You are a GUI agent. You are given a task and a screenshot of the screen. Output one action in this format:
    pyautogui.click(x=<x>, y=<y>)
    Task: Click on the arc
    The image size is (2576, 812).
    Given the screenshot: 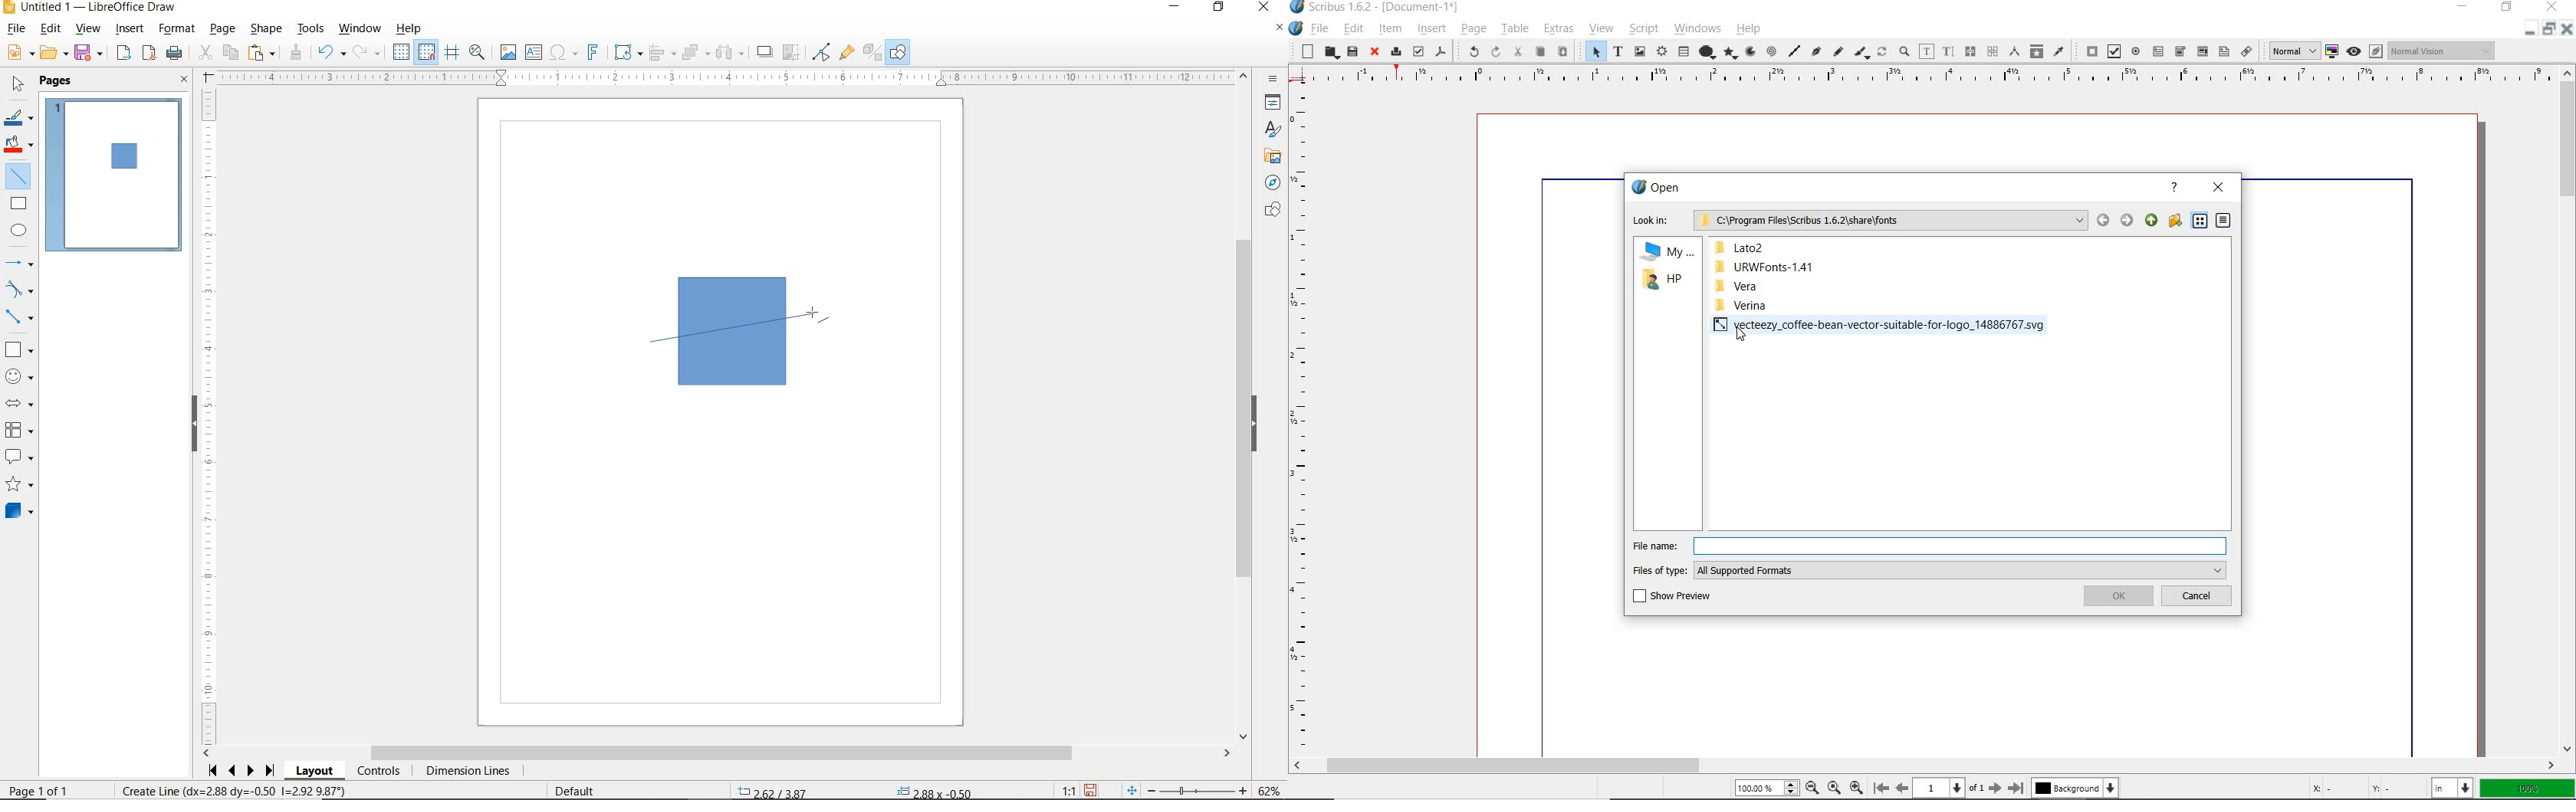 What is the action you would take?
    pyautogui.click(x=1753, y=51)
    